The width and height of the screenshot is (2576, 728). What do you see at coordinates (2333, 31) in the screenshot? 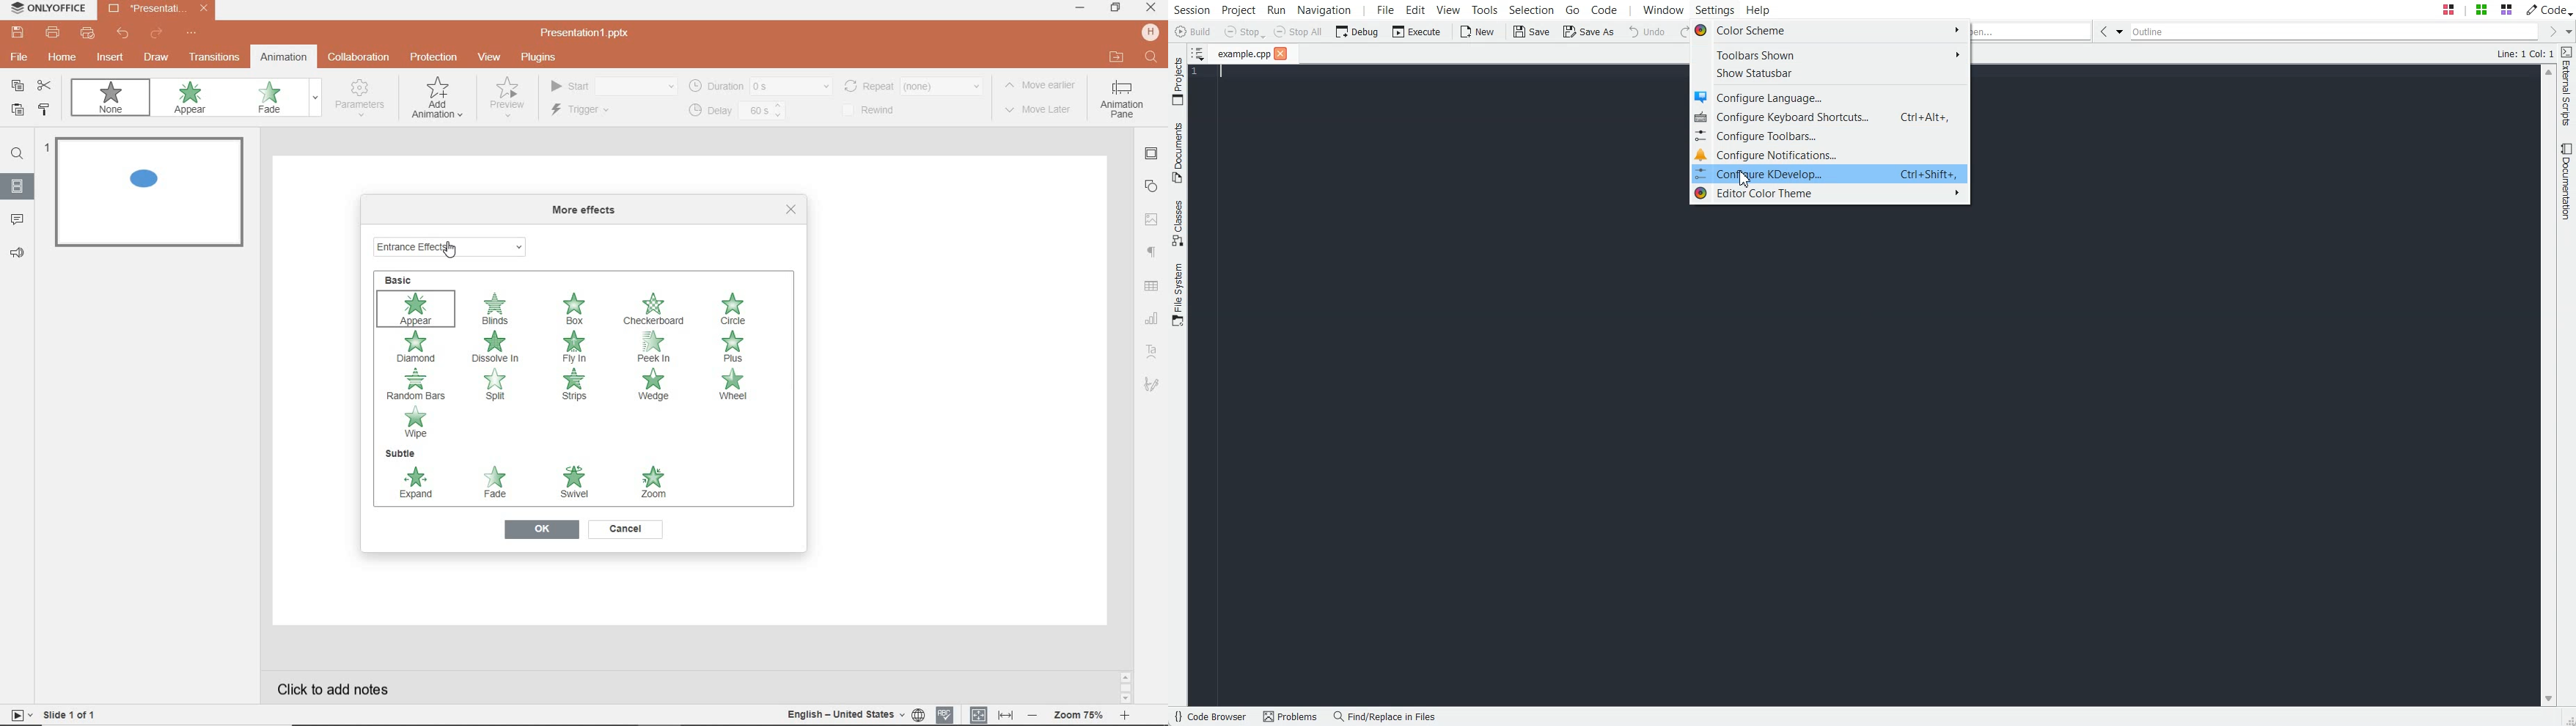
I see `Outline` at bounding box center [2333, 31].